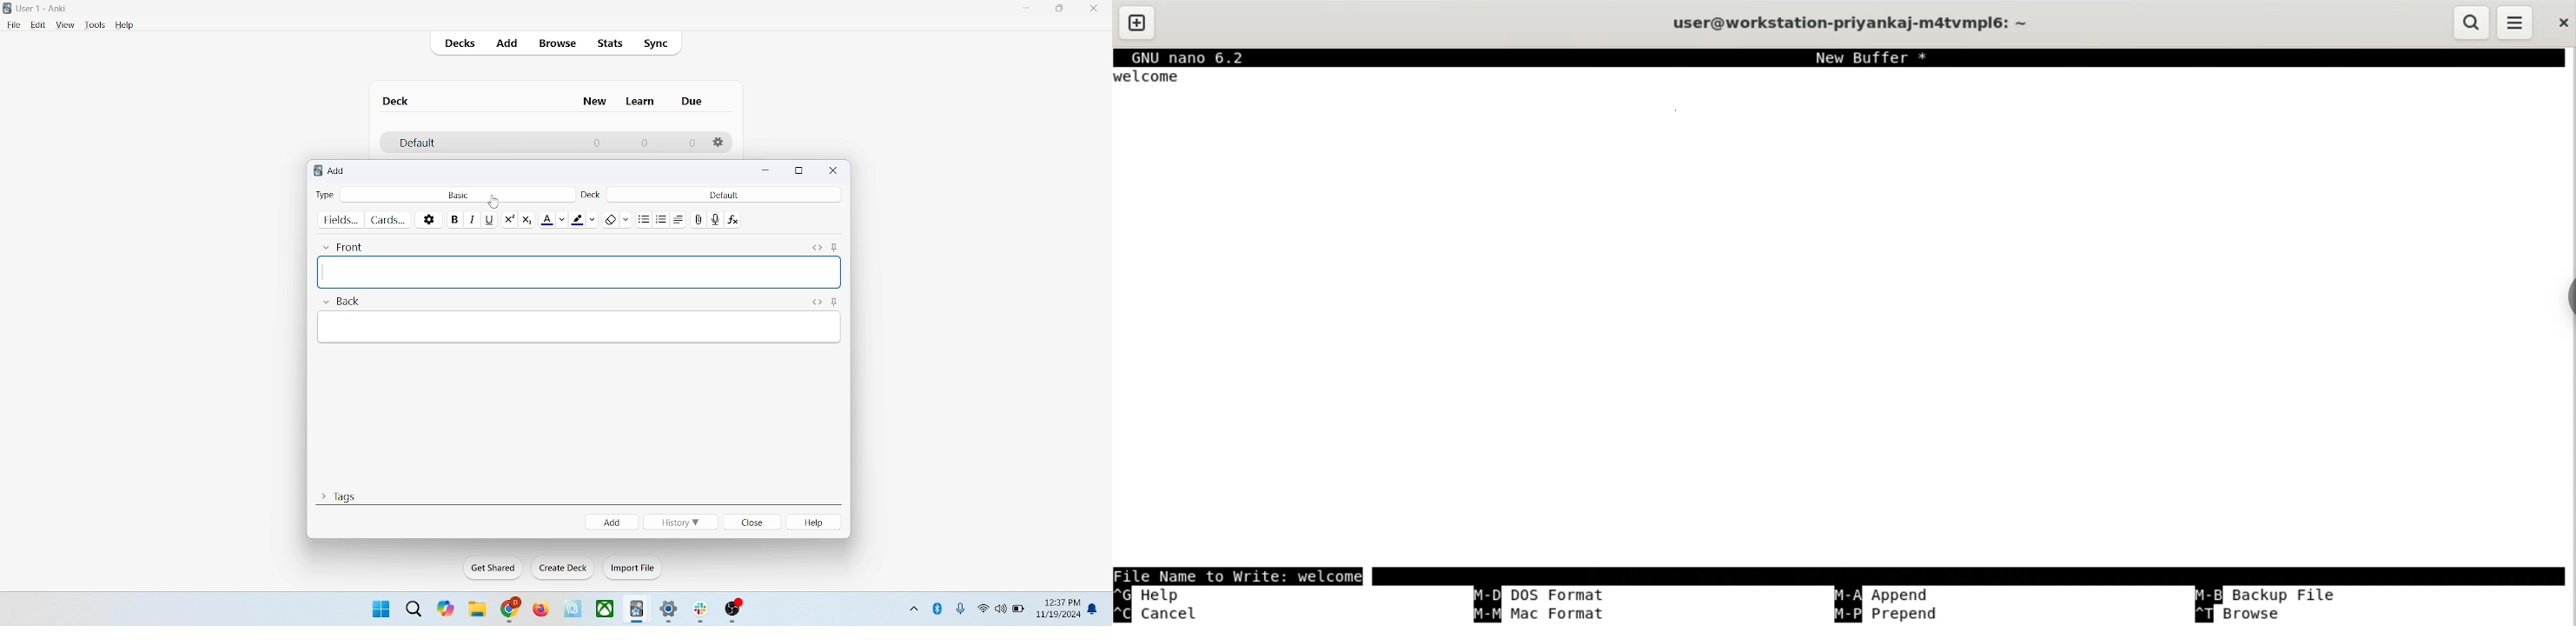 The image size is (2576, 644). What do you see at coordinates (526, 219) in the screenshot?
I see `subscript` at bounding box center [526, 219].